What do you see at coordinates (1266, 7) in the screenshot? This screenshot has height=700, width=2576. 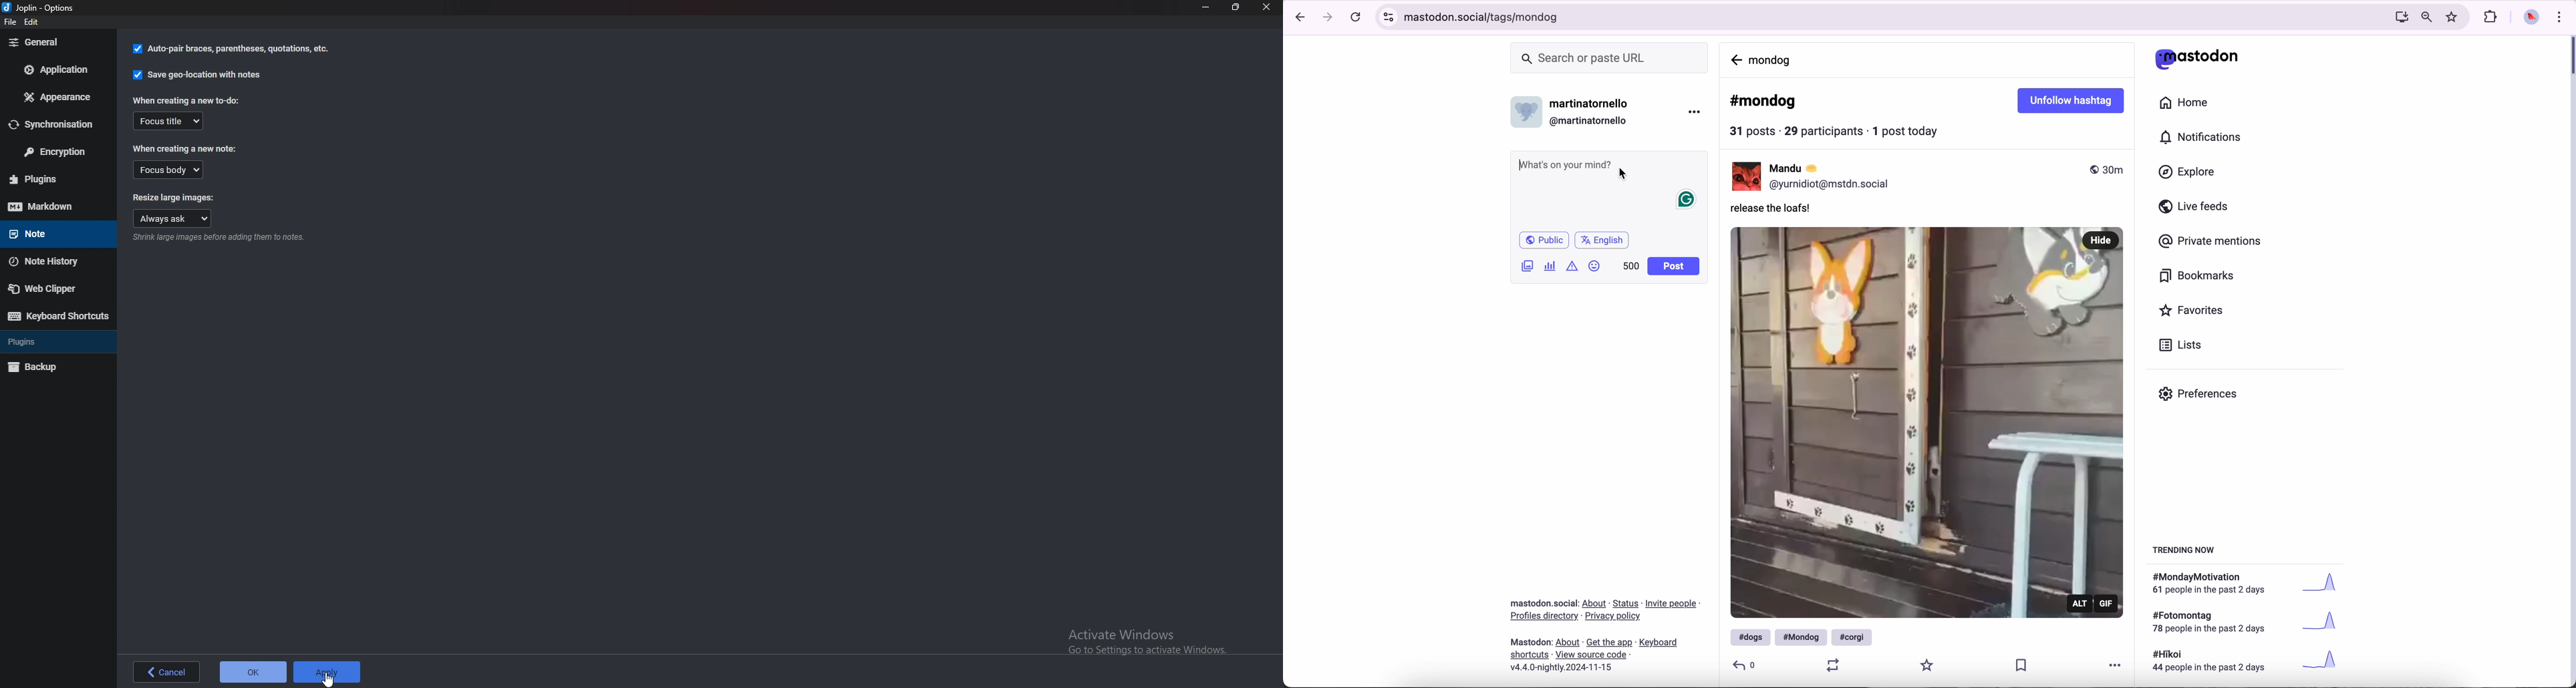 I see `close` at bounding box center [1266, 7].